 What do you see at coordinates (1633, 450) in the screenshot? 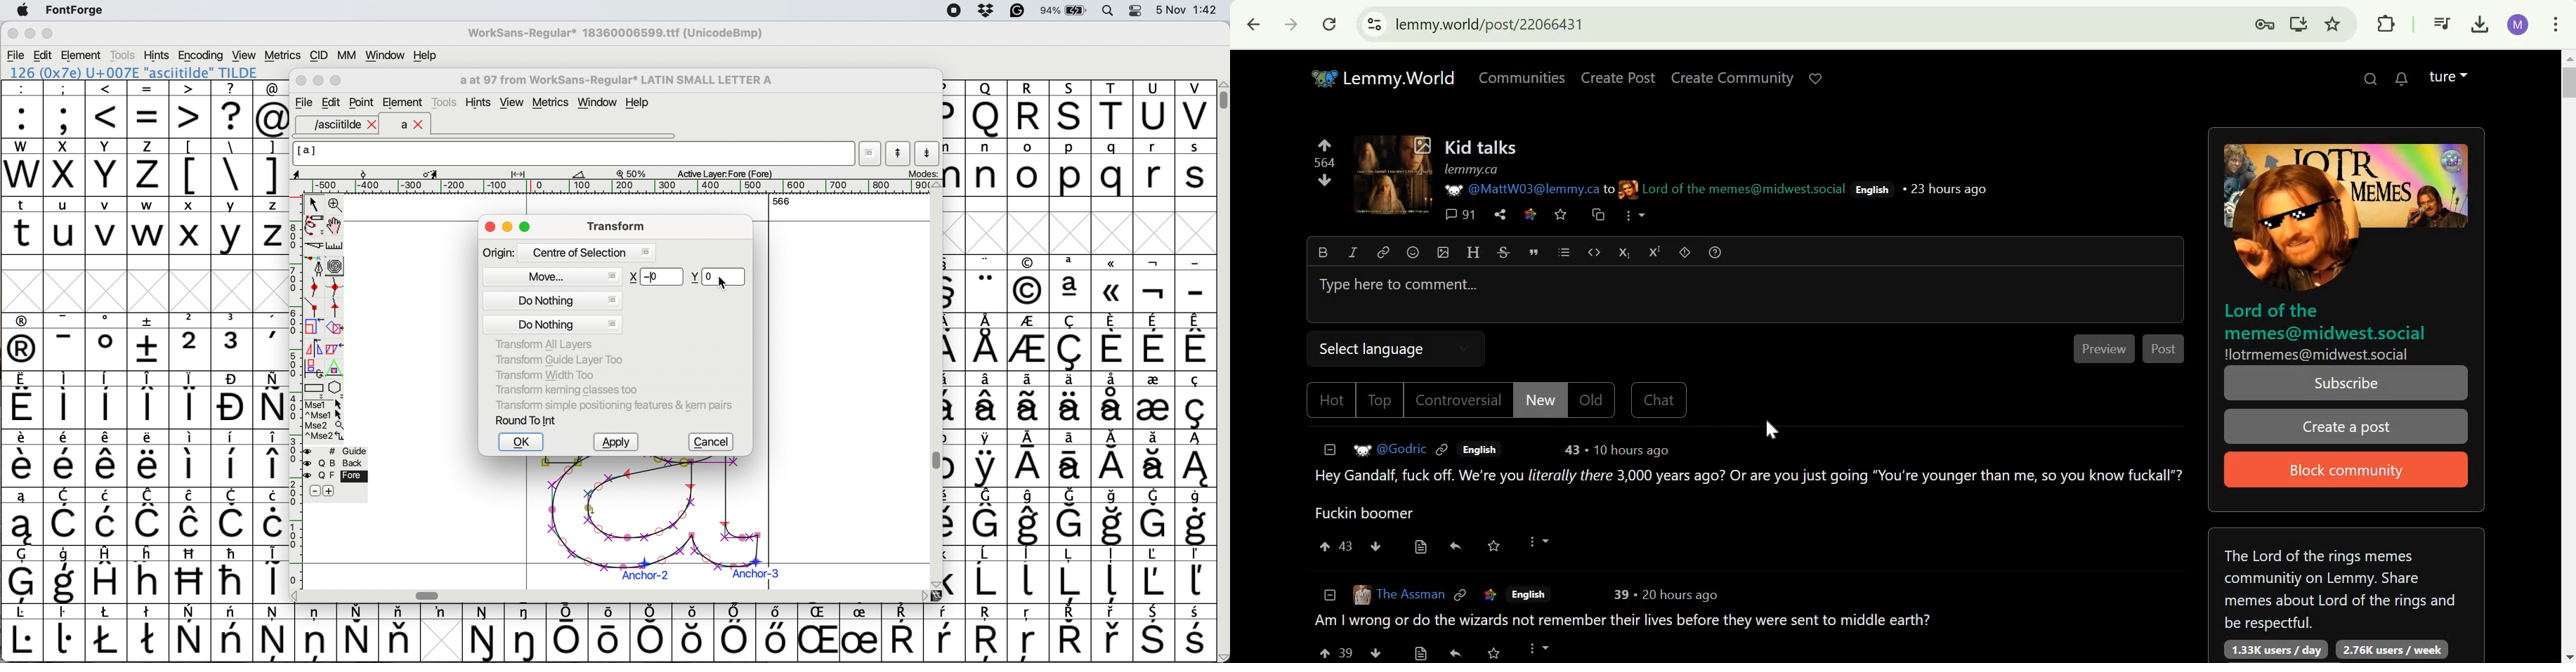
I see `10 hours ago` at bounding box center [1633, 450].